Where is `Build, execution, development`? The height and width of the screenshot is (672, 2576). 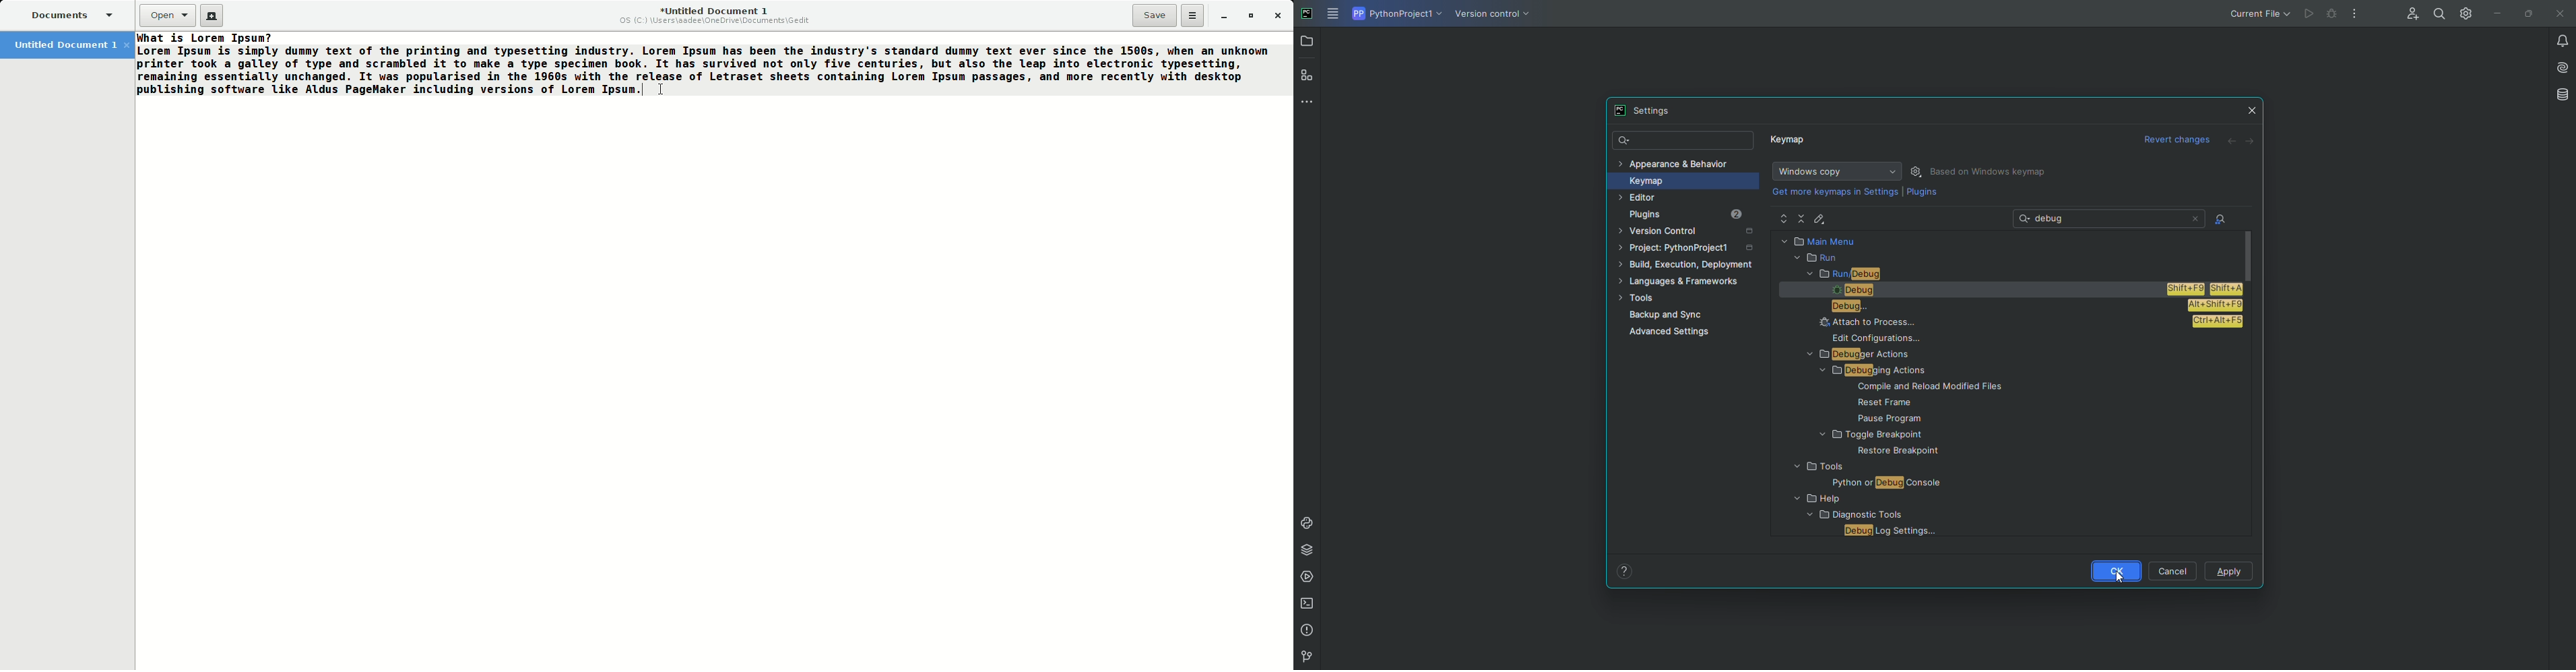 Build, execution, development is located at coordinates (1690, 267).